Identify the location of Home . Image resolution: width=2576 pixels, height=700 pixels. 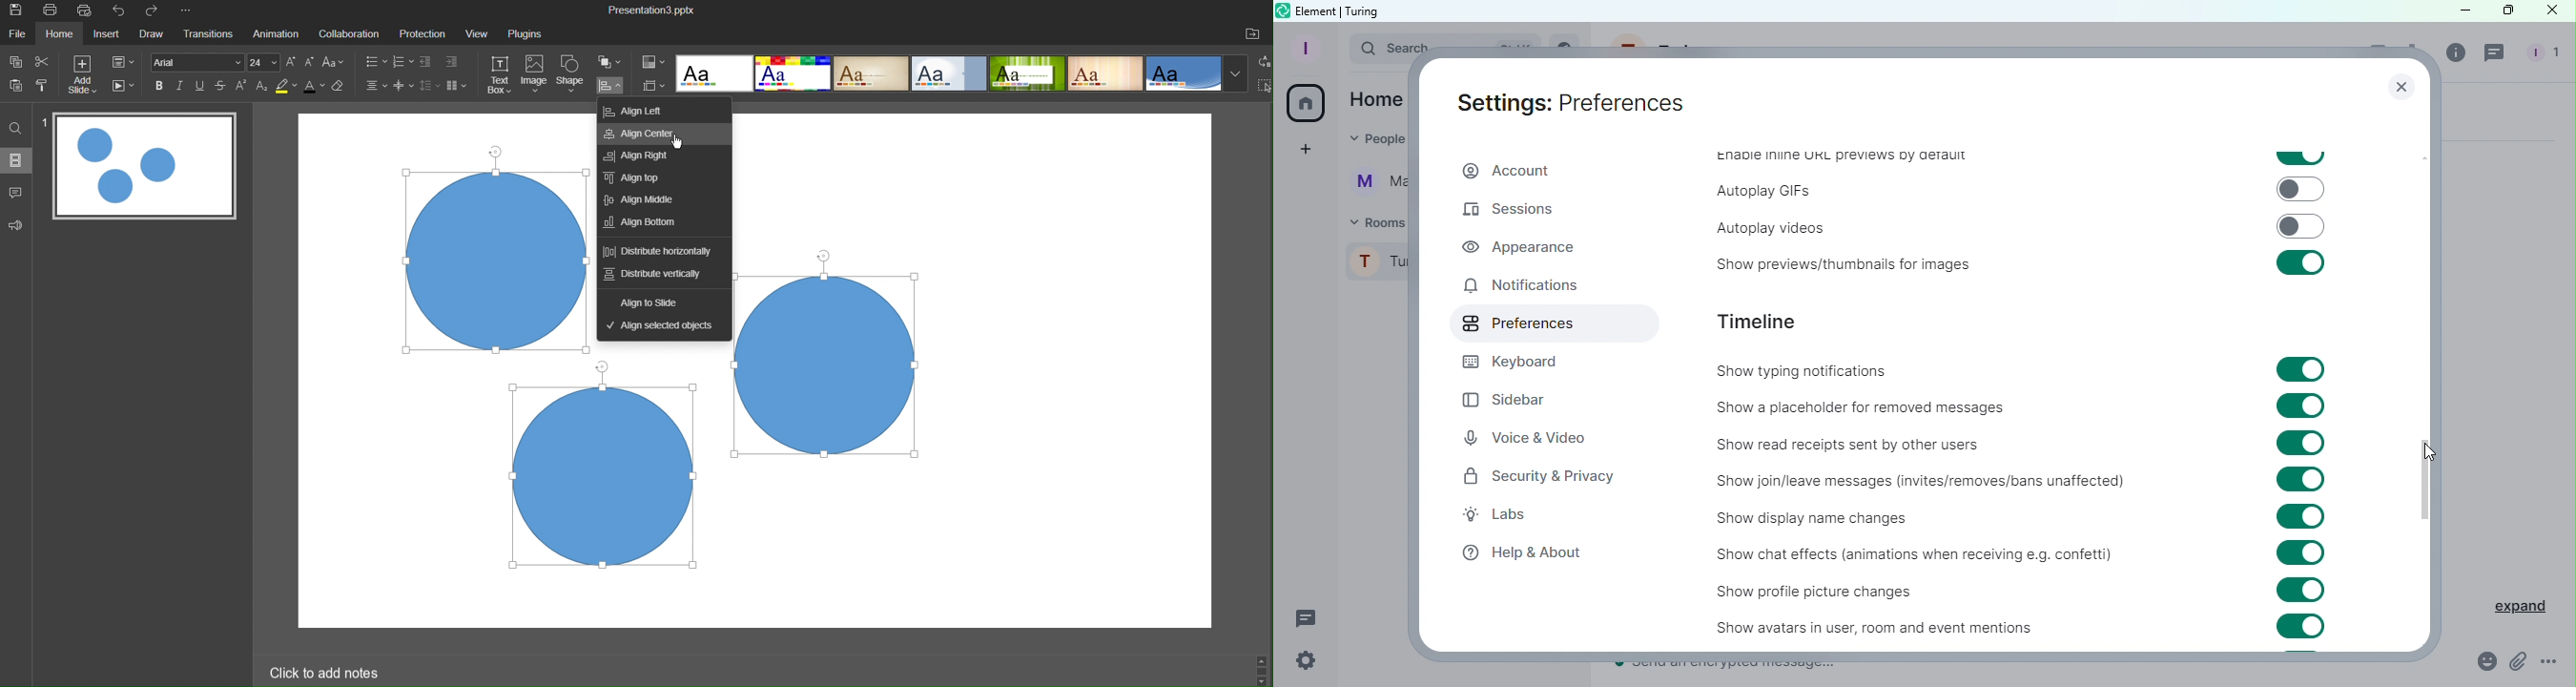
(1376, 98).